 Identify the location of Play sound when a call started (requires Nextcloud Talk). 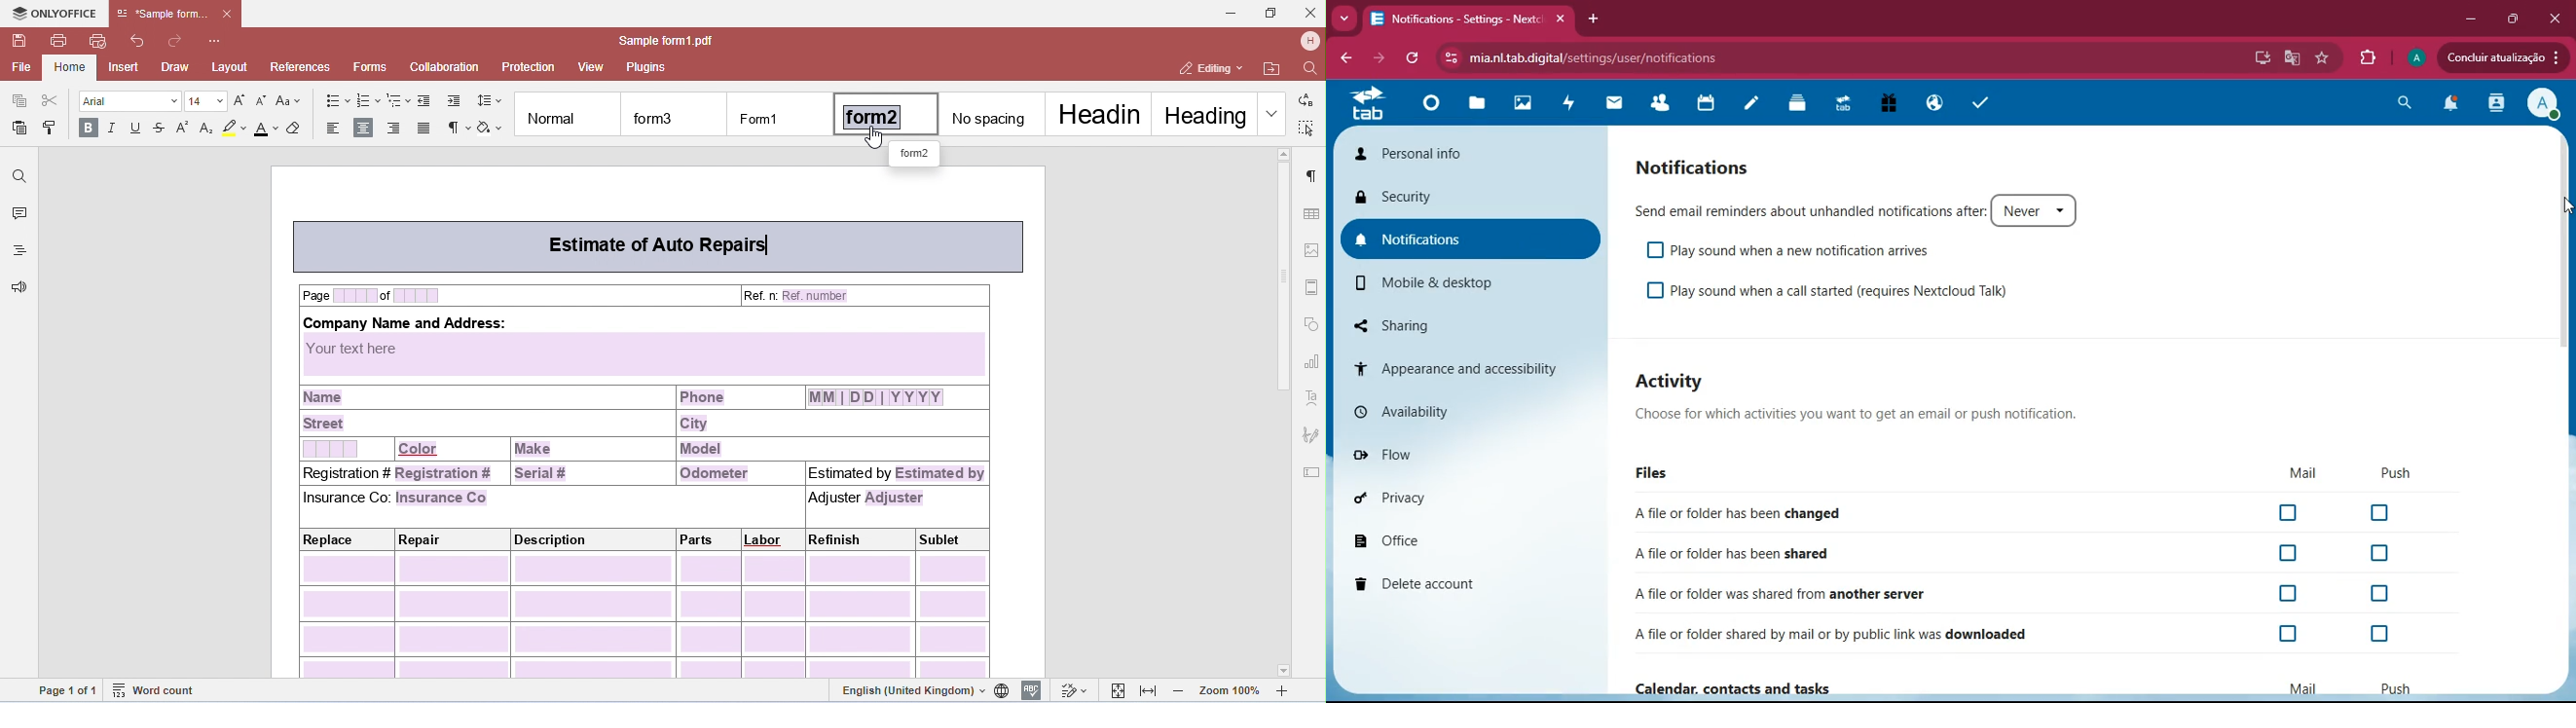
(1828, 295).